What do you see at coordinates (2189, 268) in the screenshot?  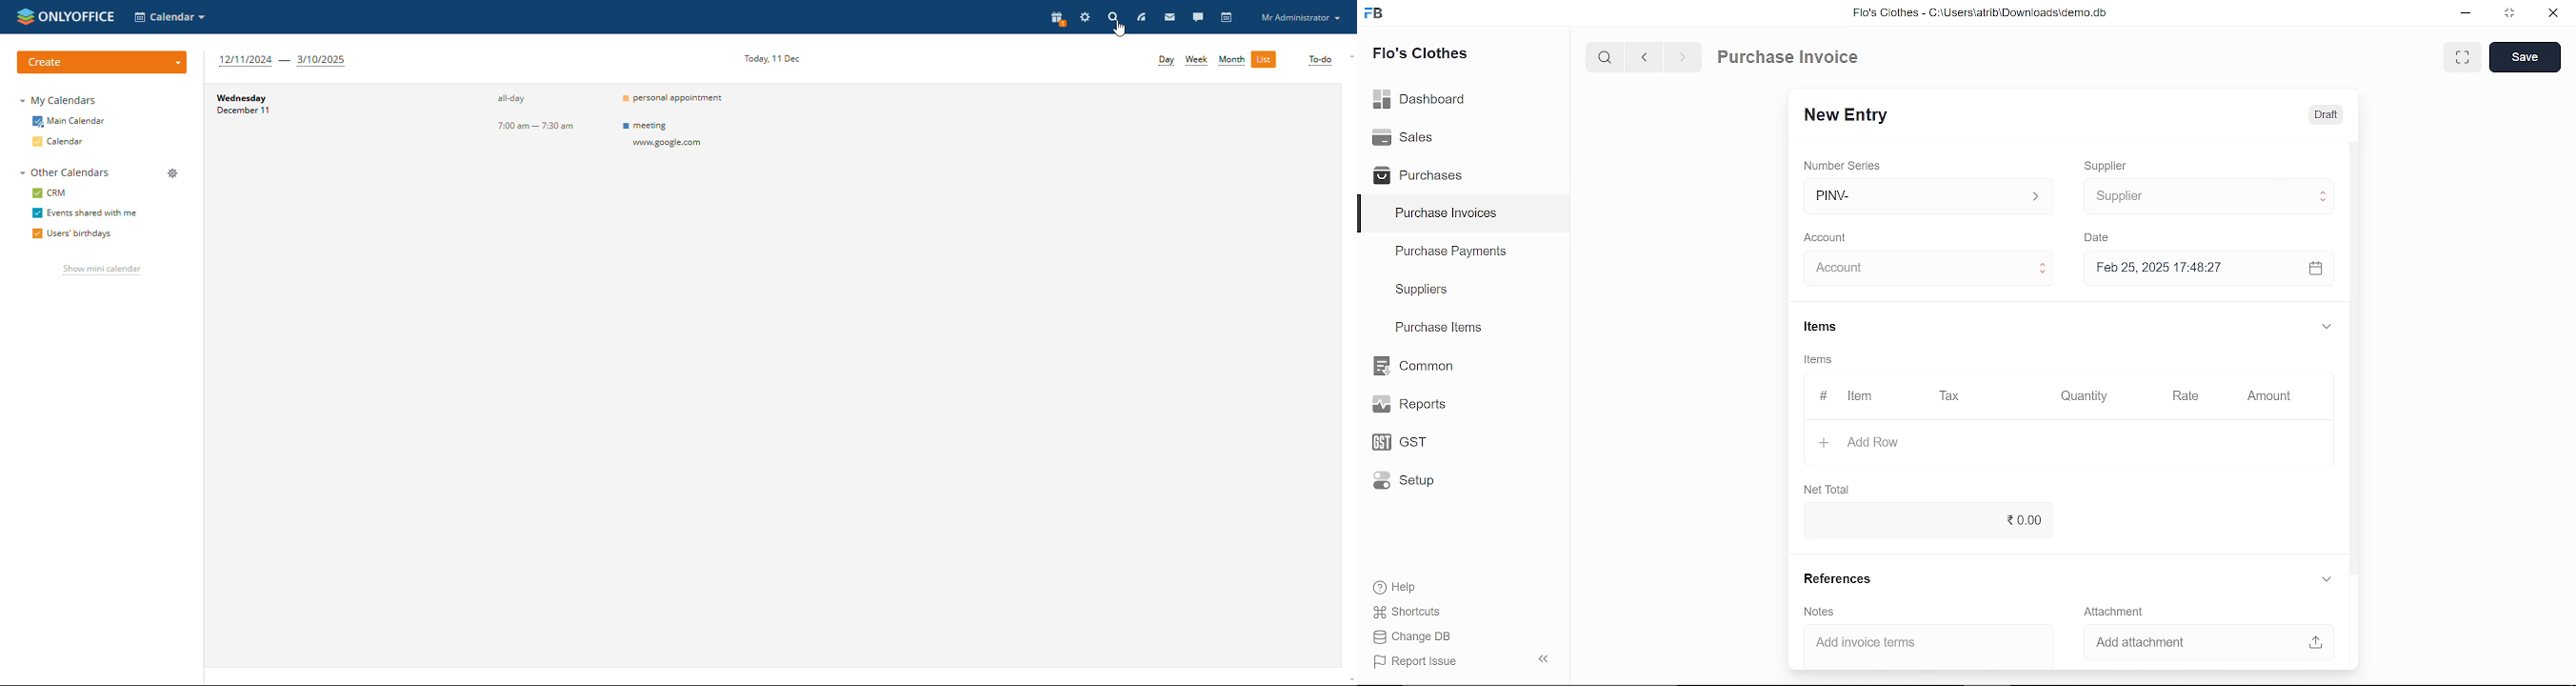 I see ` Feb 25, 2025 17:48:27` at bounding box center [2189, 268].